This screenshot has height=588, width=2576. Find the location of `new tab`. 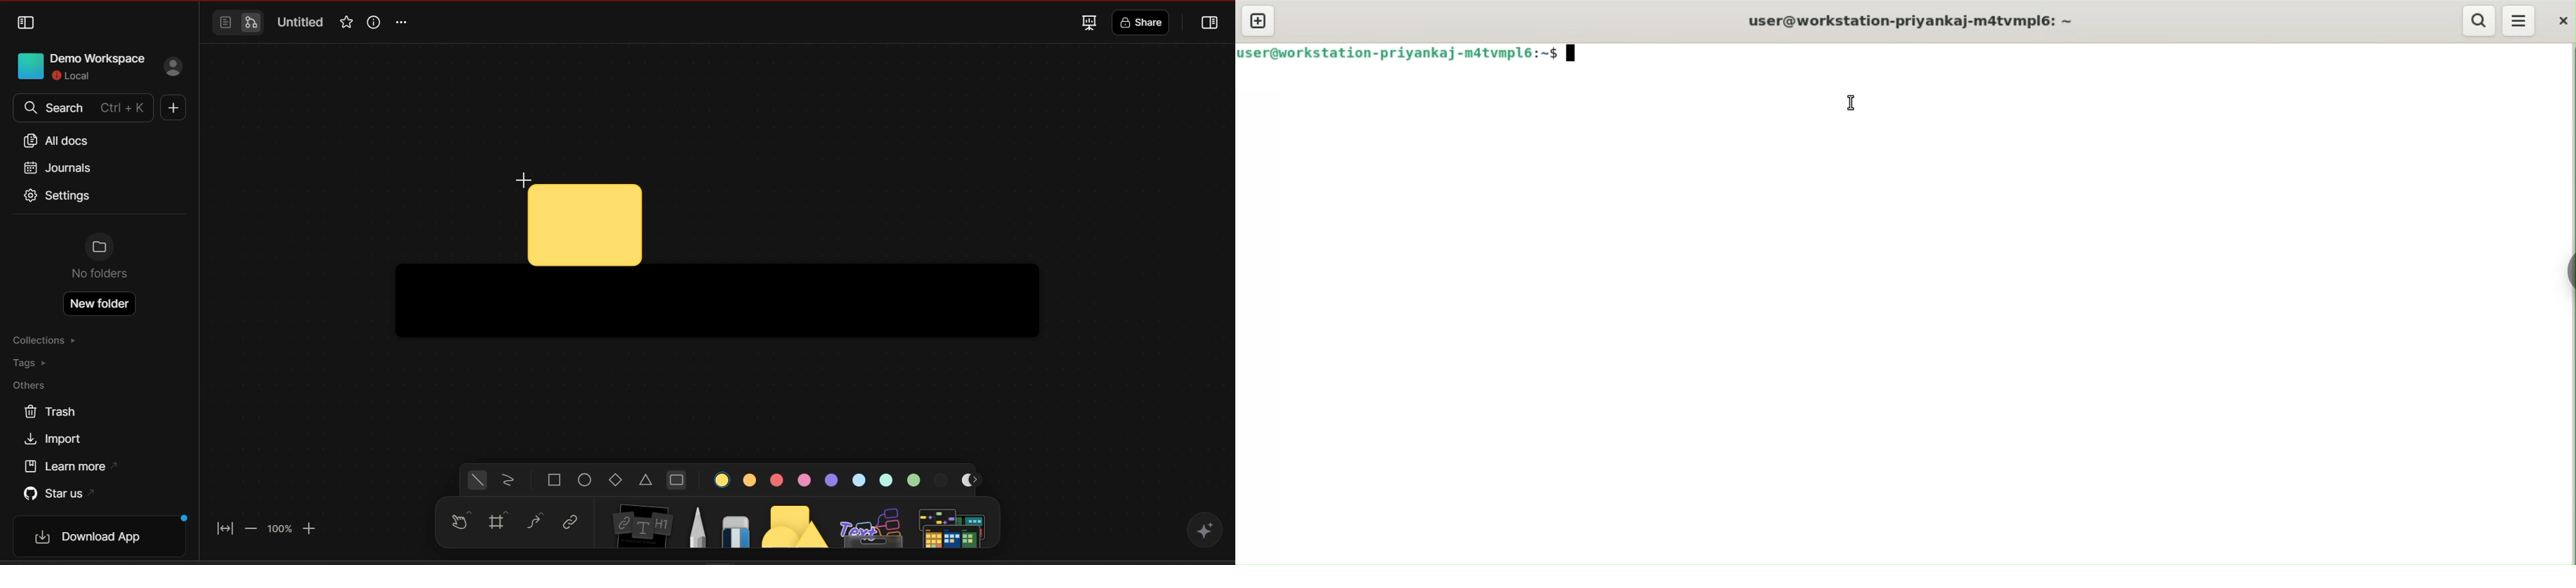

new tab is located at coordinates (1258, 20).